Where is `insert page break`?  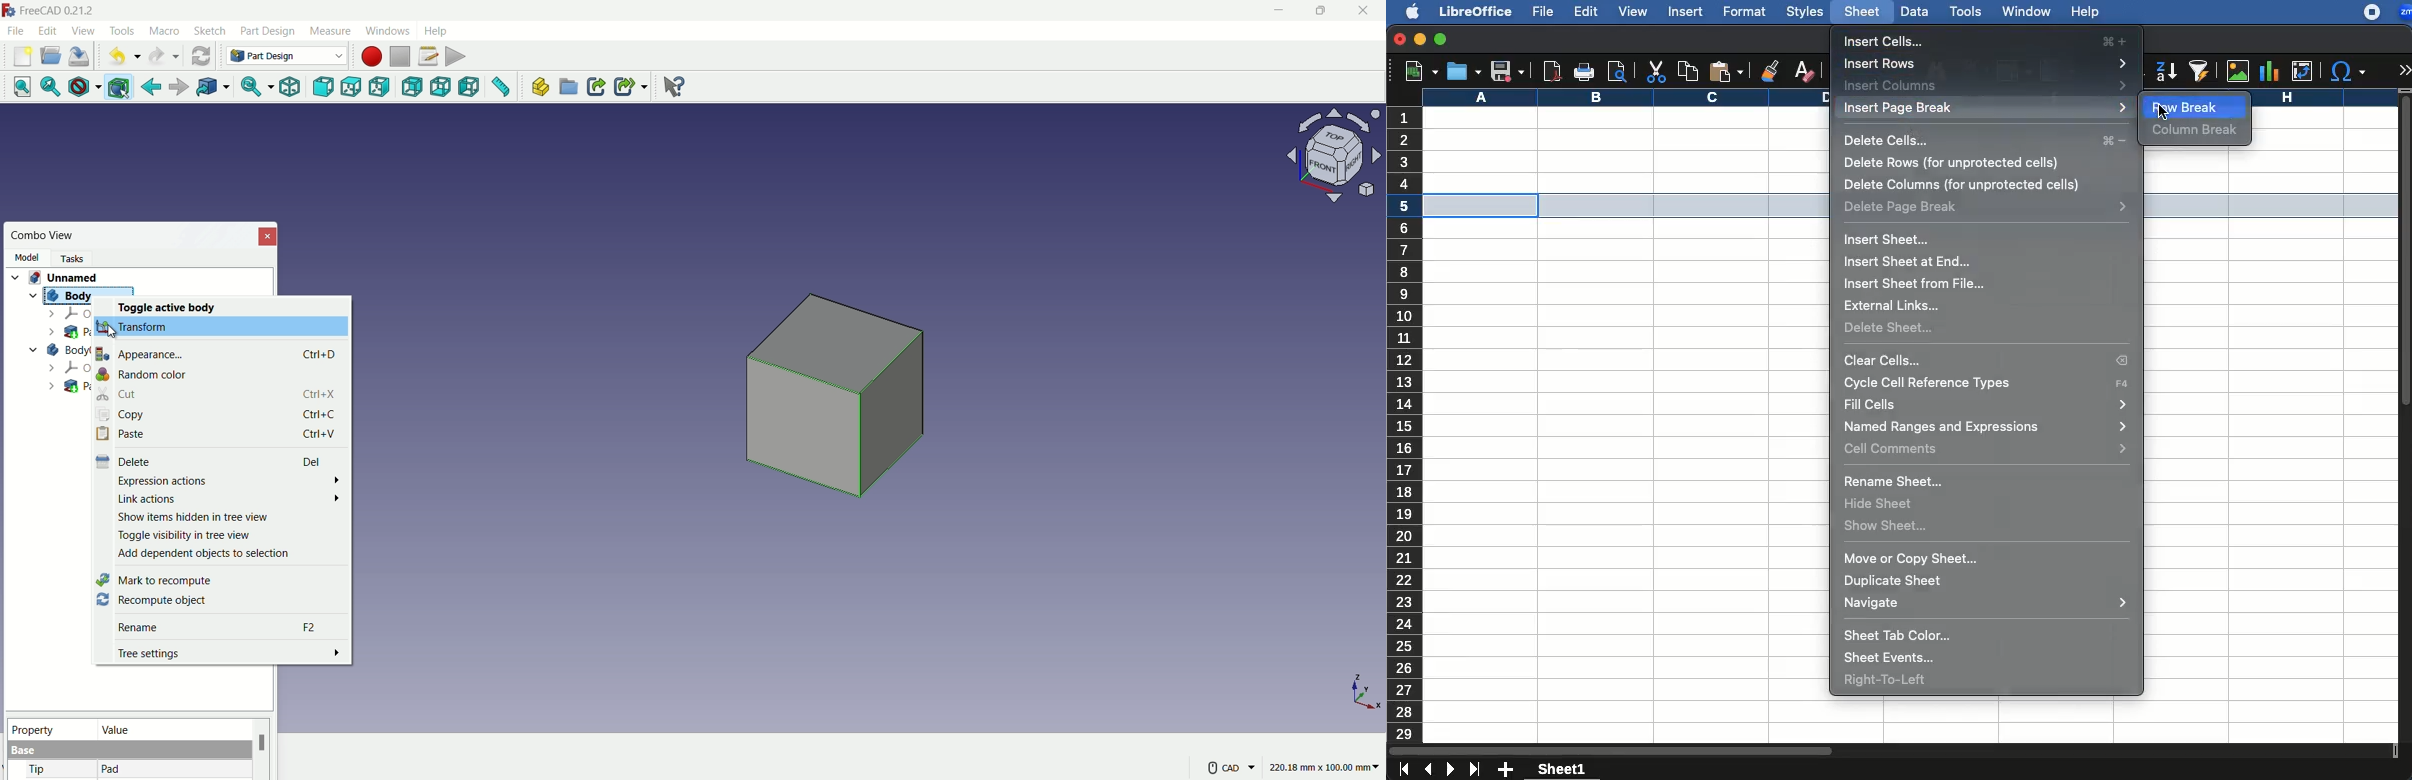
insert page break is located at coordinates (1909, 110).